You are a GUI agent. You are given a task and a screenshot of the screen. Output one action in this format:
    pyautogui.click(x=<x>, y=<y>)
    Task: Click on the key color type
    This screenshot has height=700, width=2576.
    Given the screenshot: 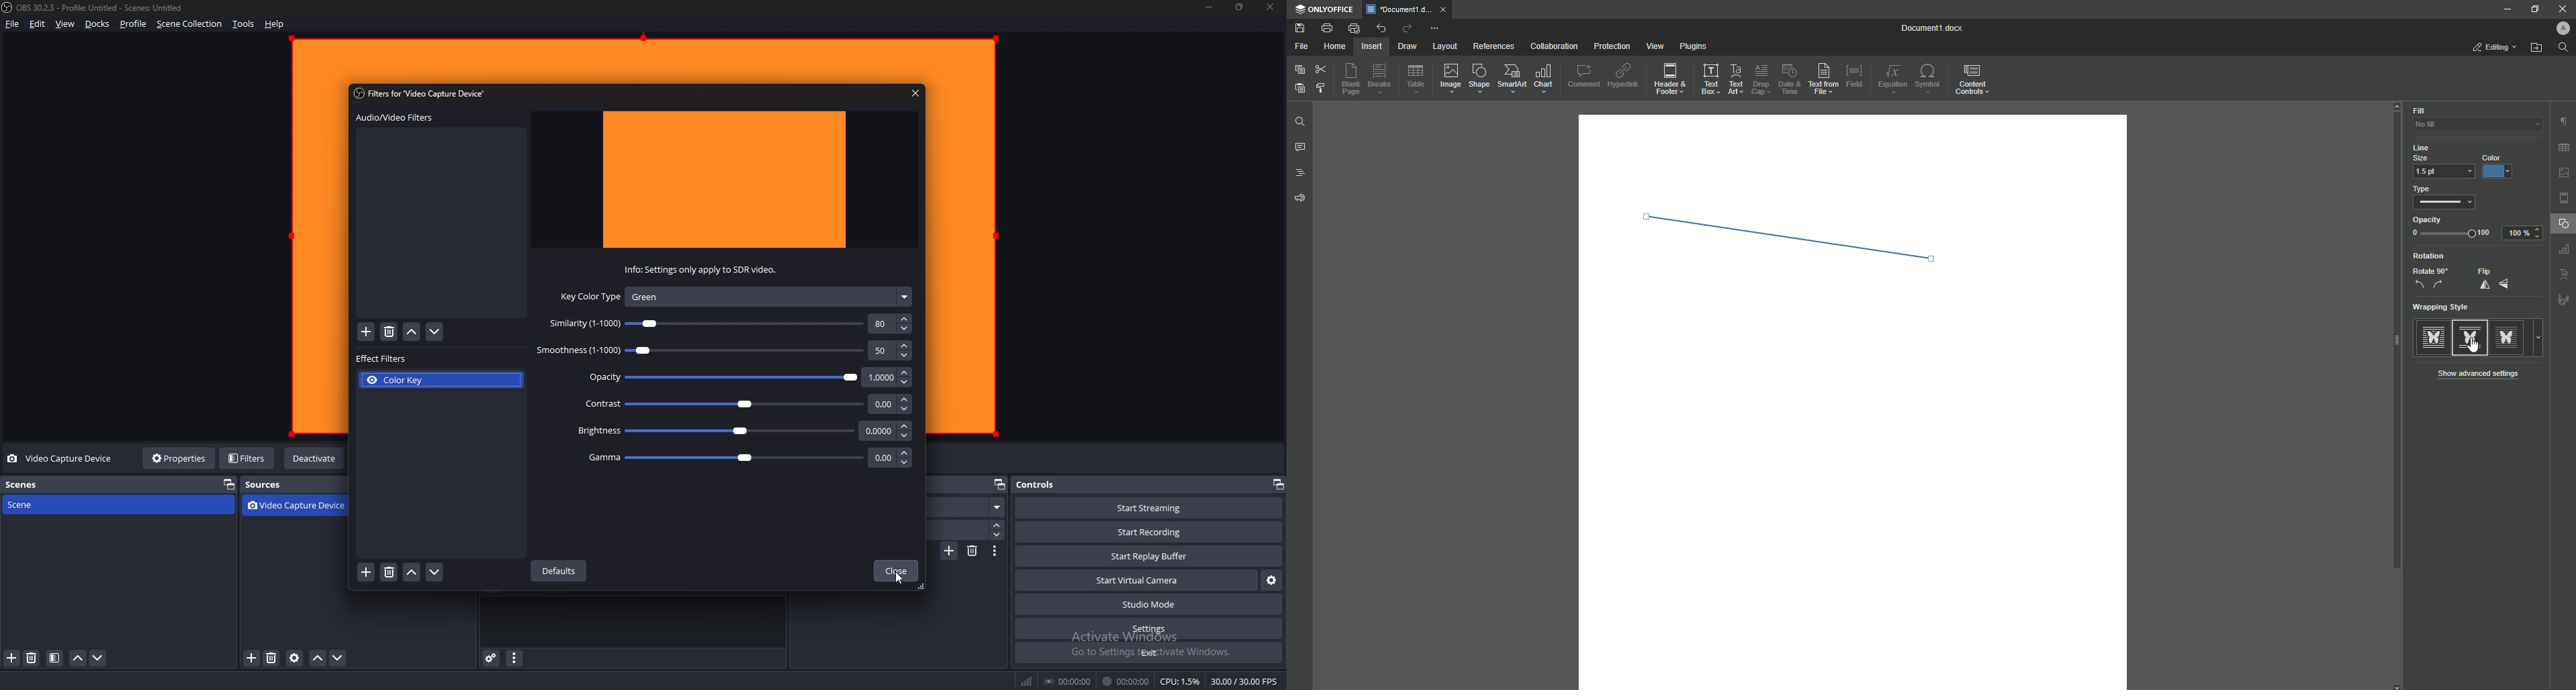 What is the action you would take?
    pyautogui.click(x=735, y=296)
    